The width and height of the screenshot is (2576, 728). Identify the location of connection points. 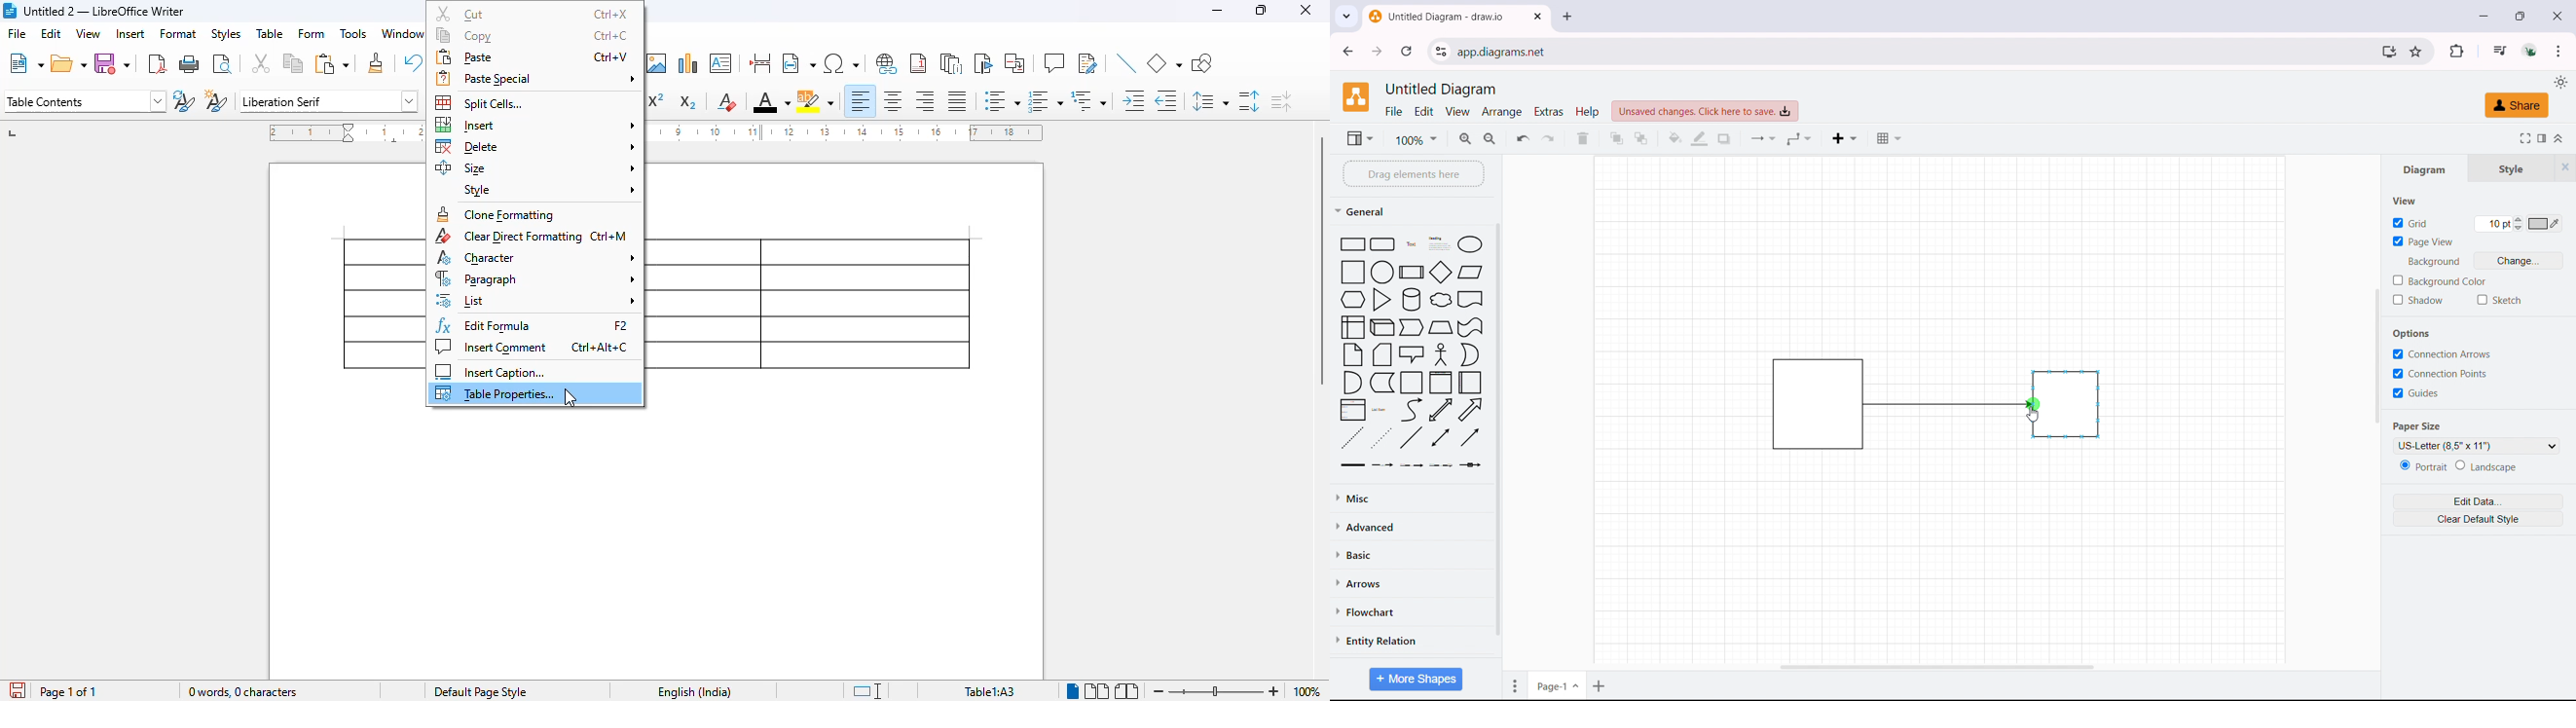
(2439, 373).